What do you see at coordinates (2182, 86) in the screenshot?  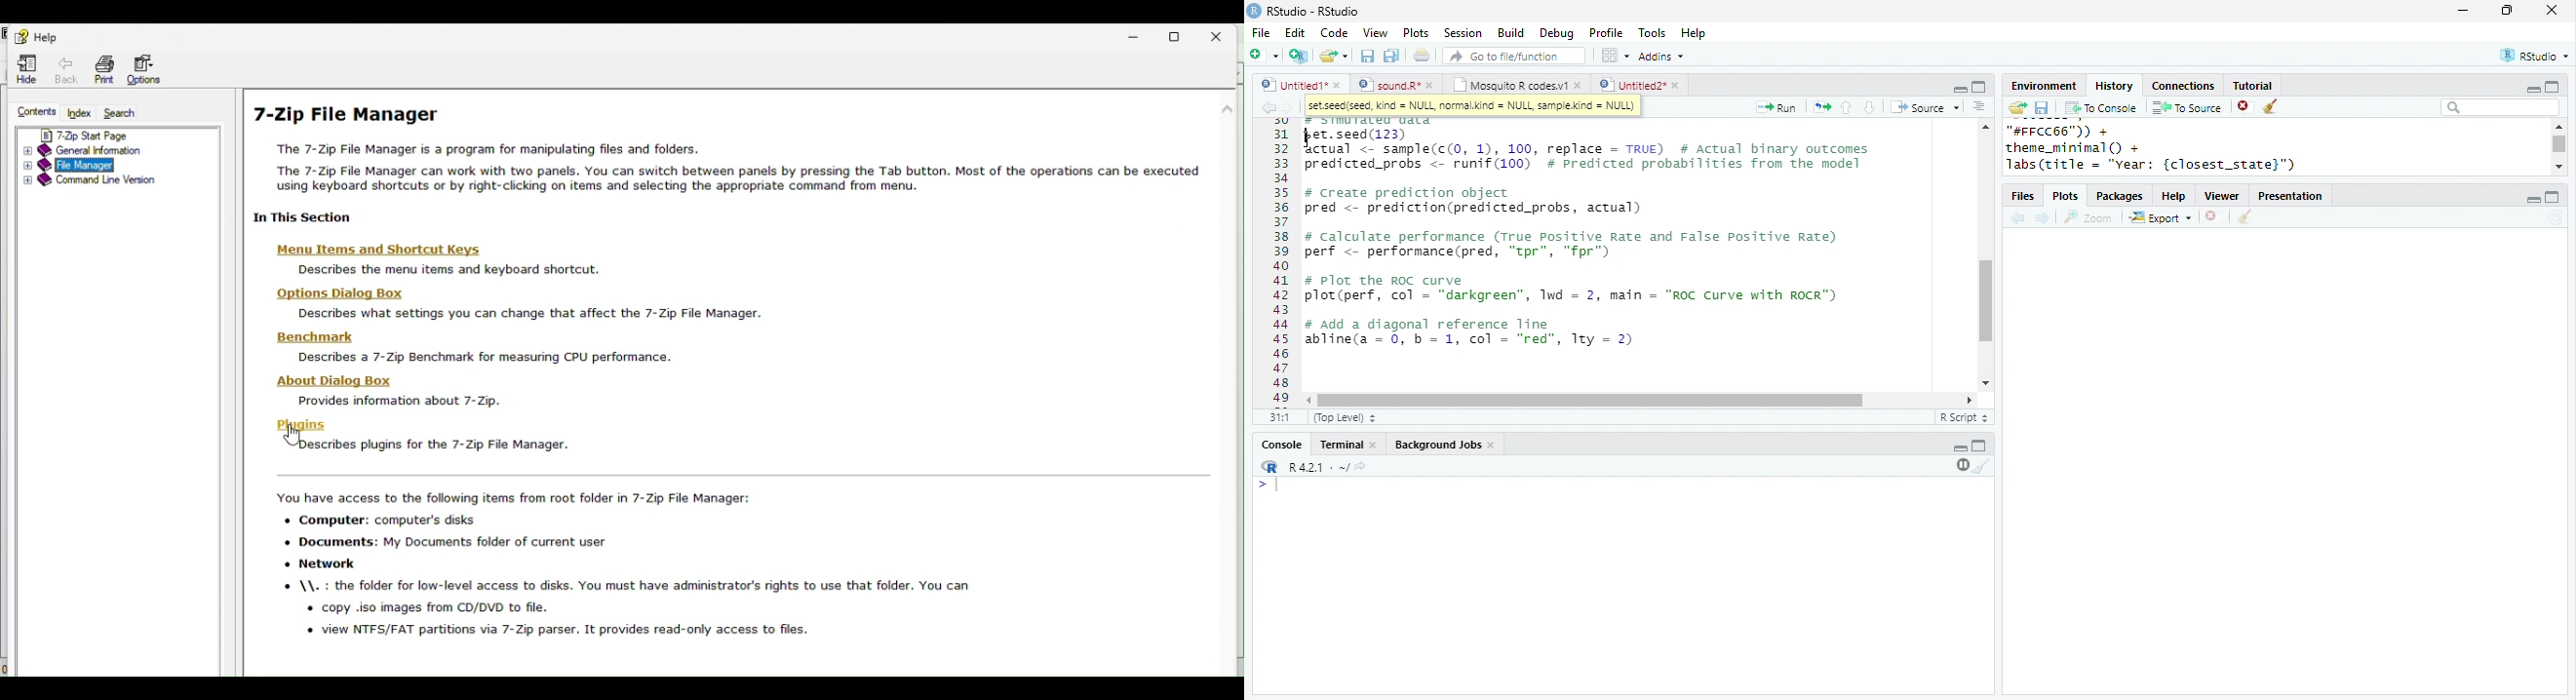 I see `Connections` at bounding box center [2182, 86].